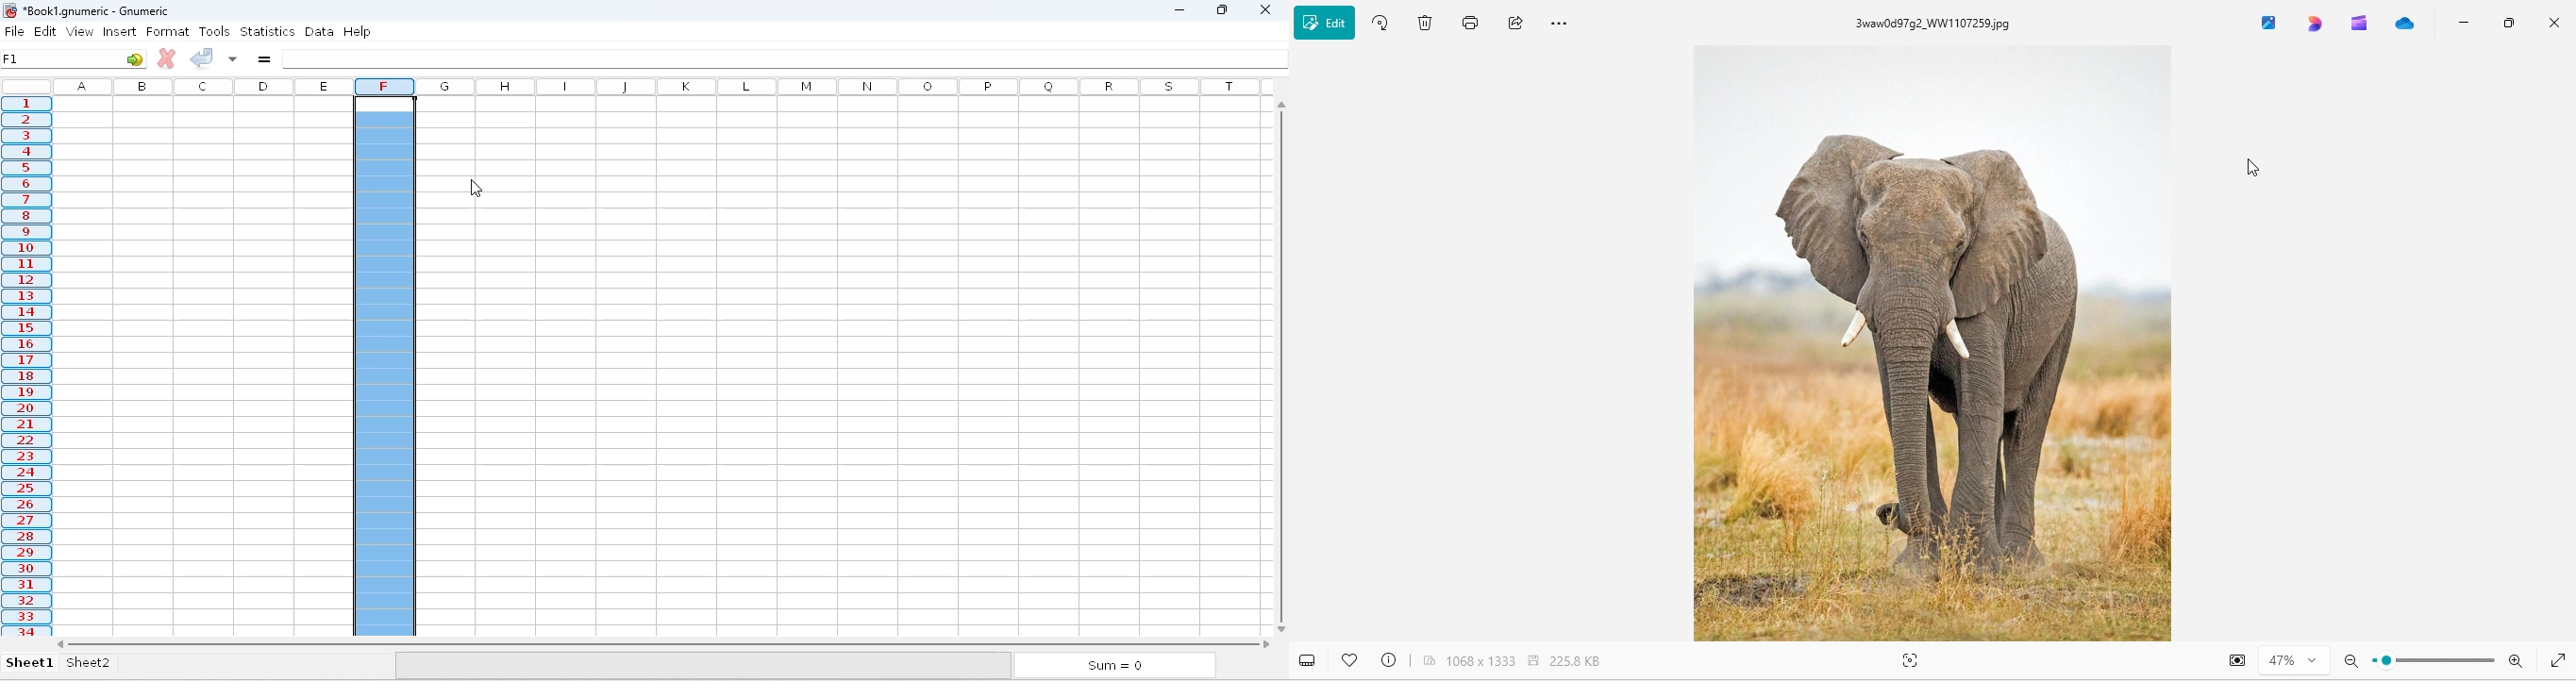  Describe the element at coordinates (168, 32) in the screenshot. I see `format` at that location.